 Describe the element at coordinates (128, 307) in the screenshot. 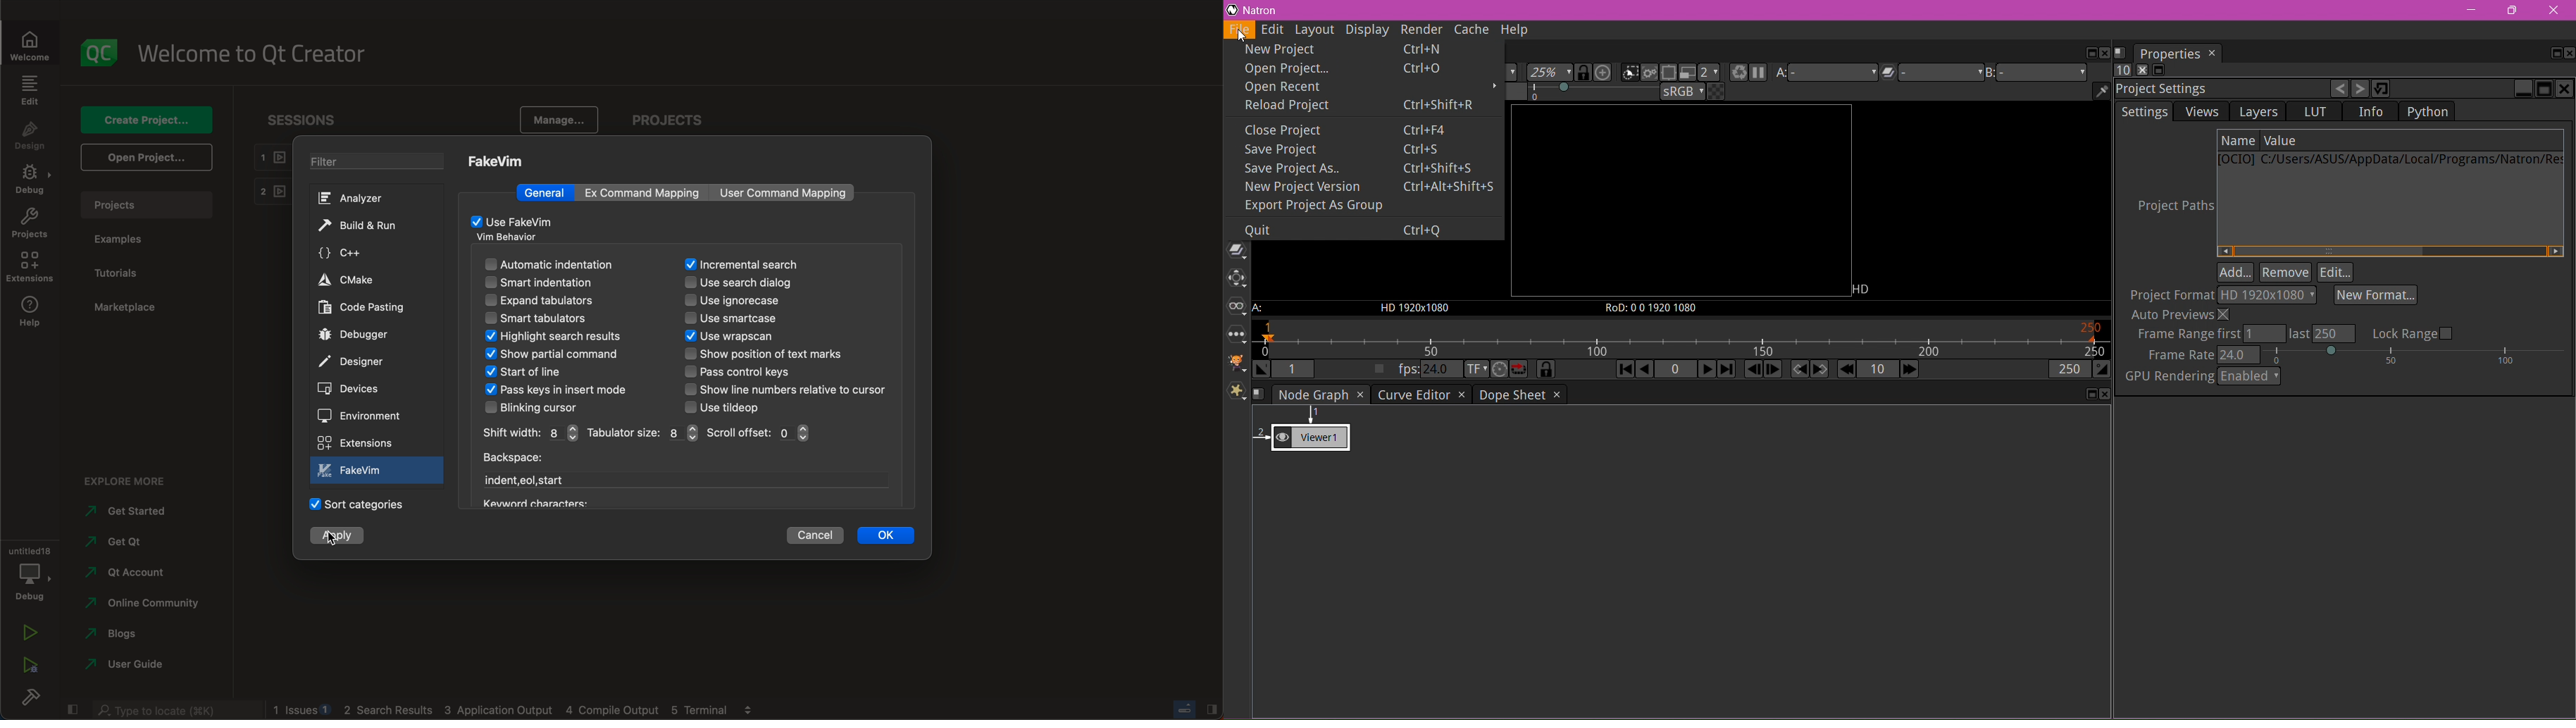

I see `marketplace` at that location.